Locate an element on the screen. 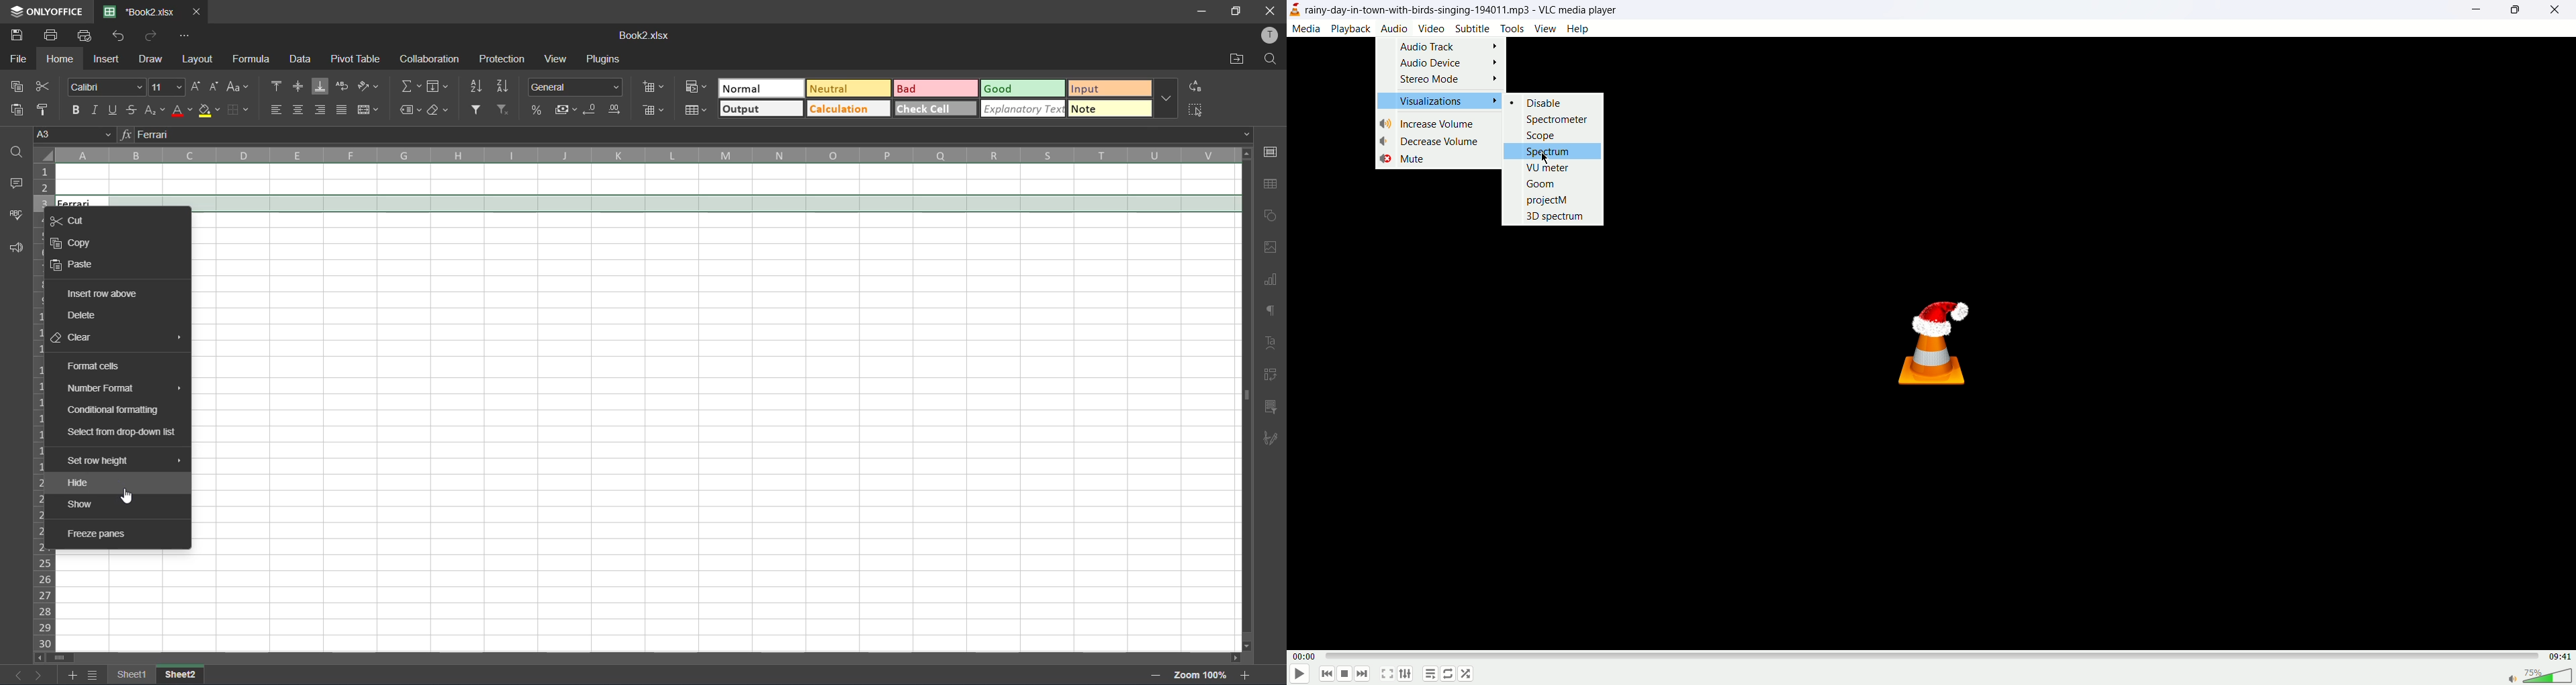 Image resolution: width=2576 pixels, height=700 pixels. playback is located at coordinates (1352, 28).